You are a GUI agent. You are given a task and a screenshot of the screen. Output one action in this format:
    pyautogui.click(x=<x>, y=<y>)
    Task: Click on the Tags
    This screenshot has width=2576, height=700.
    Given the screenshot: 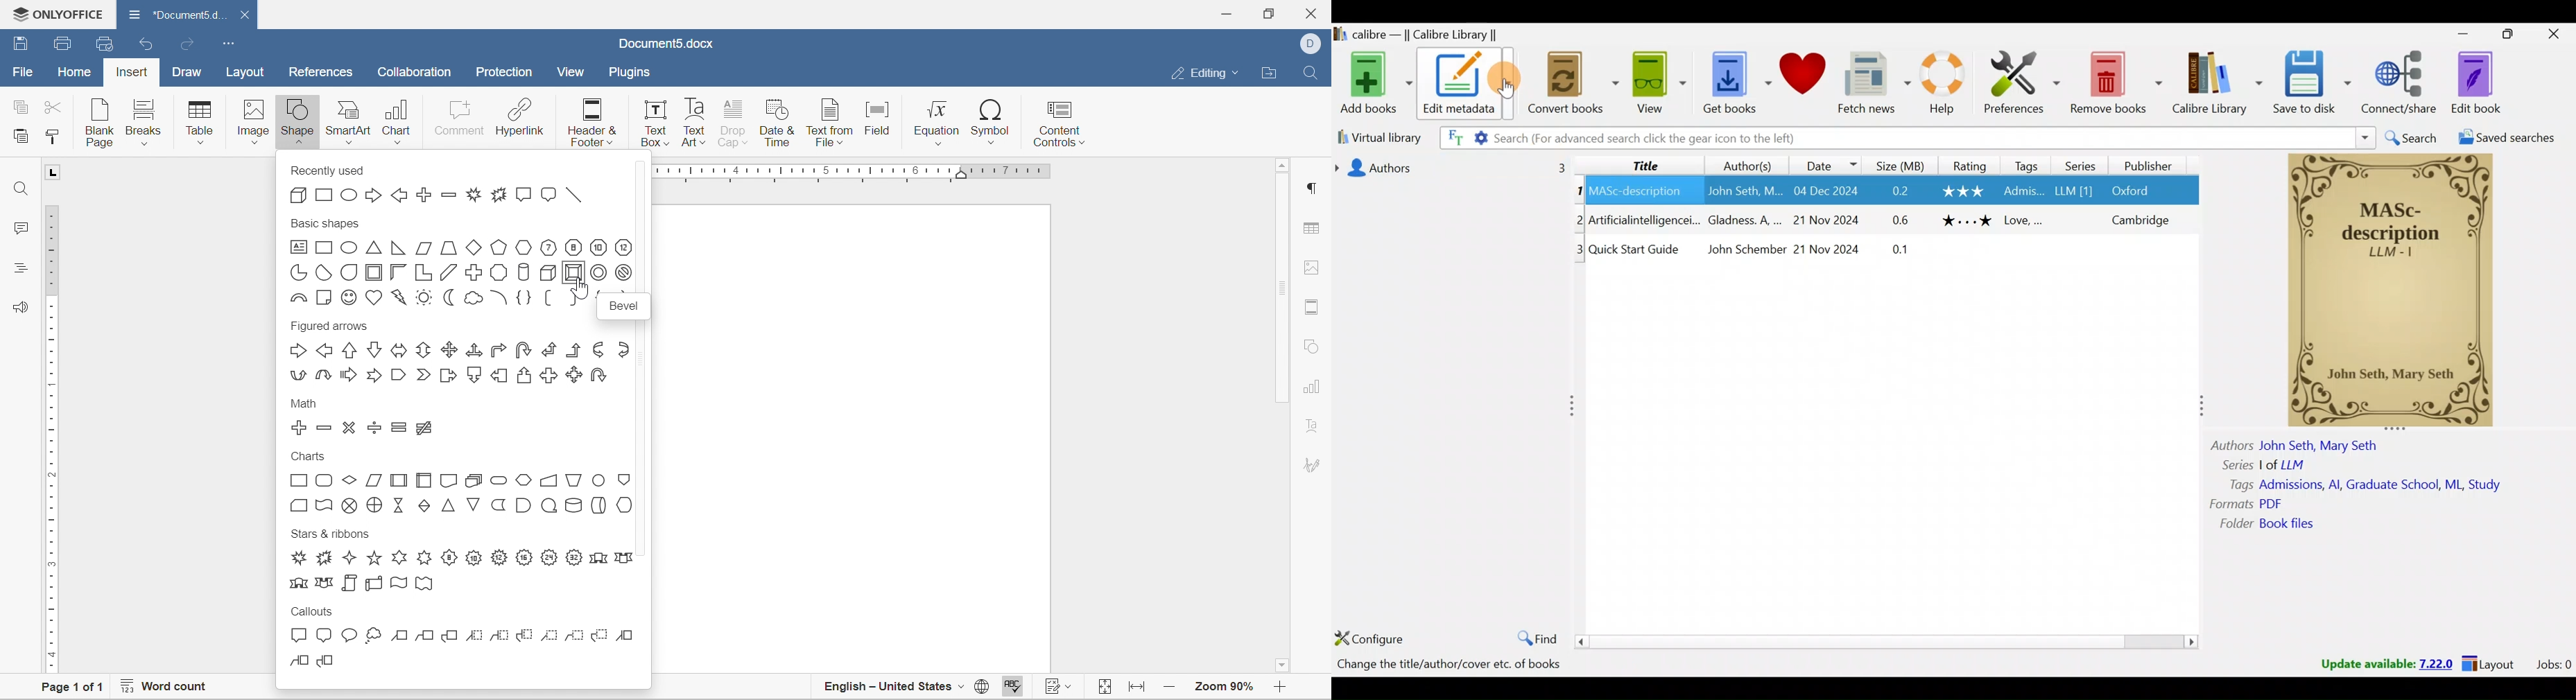 What is the action you would take?
    pyautogui.click(x=2026, y=165)
    